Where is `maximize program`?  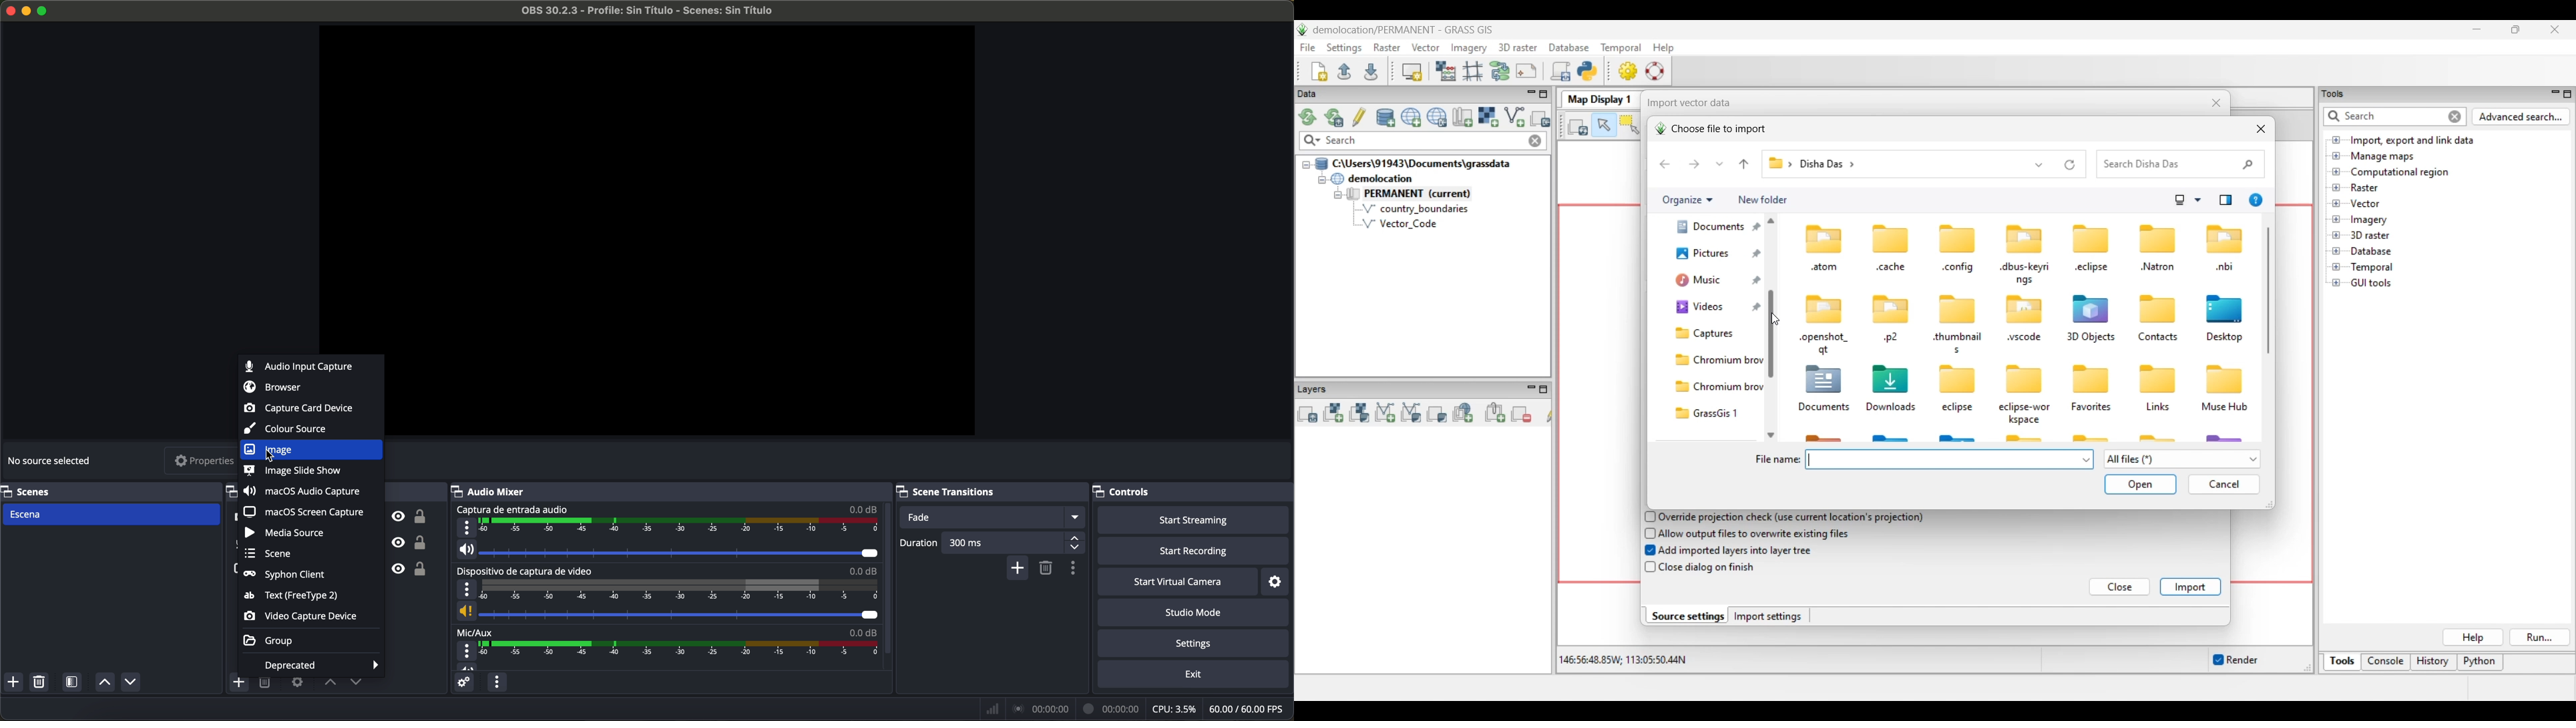 maximize program is located at coordinates (44, 10).